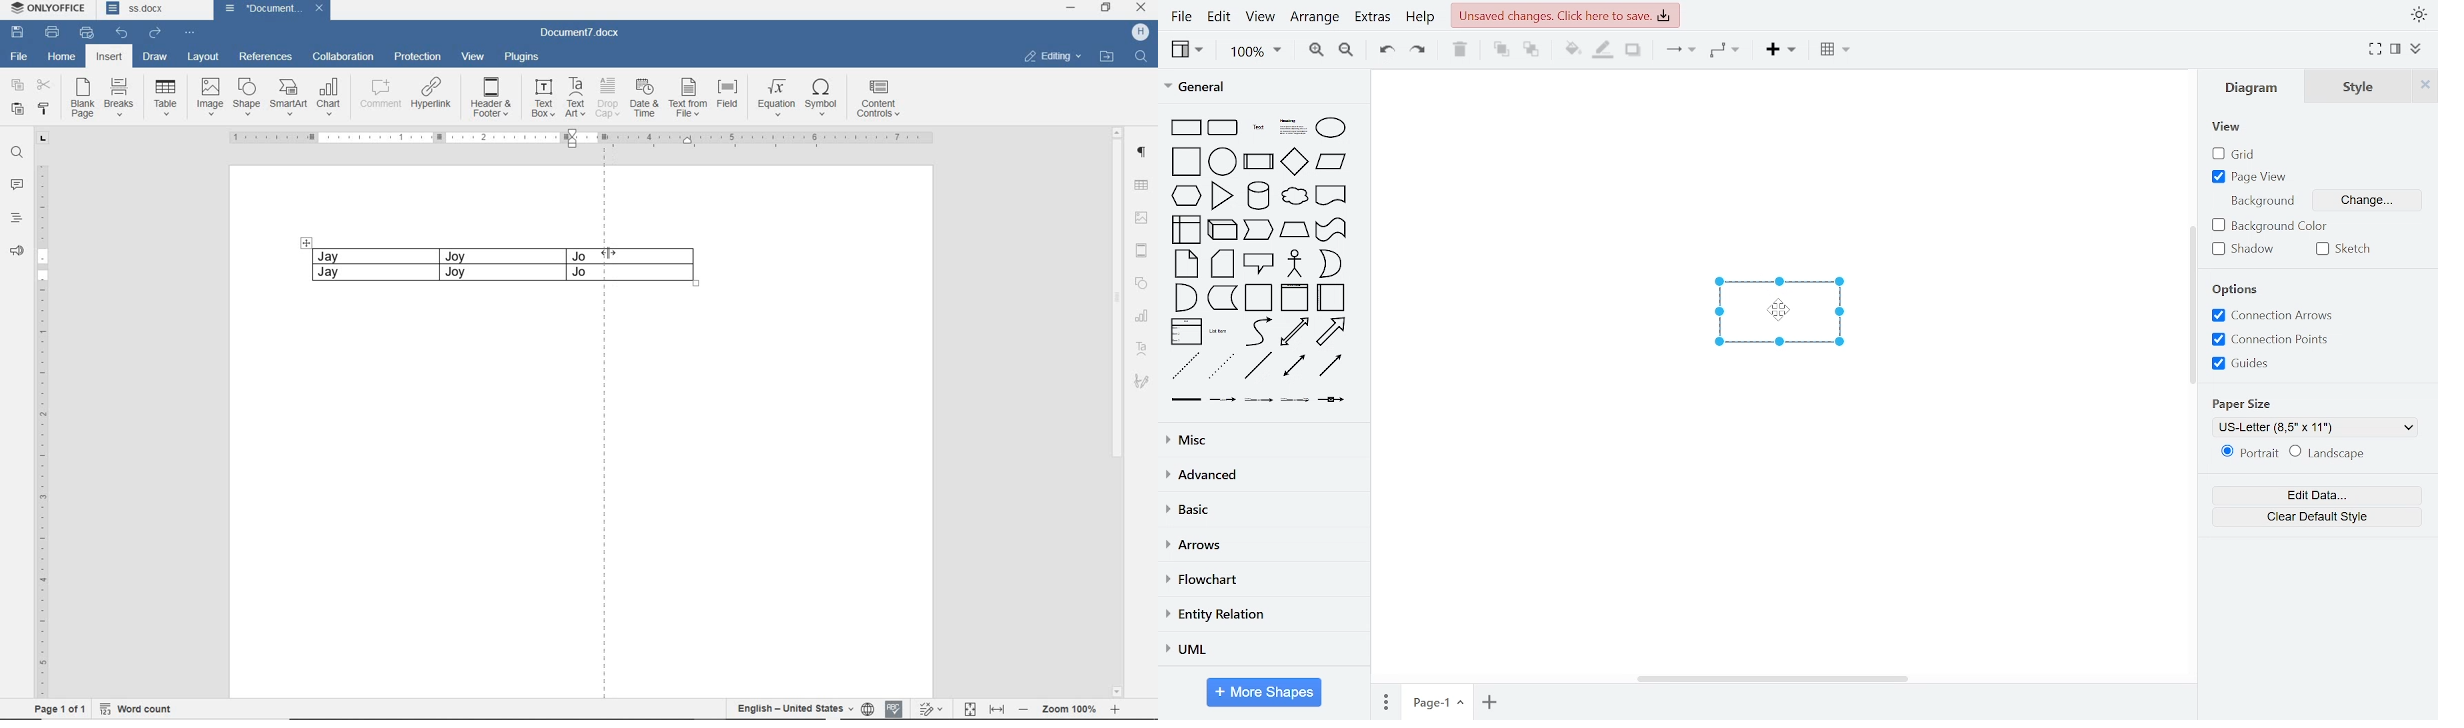 This screenshot has width=2464, height=728. I want to click on Paper Size, so click(2243, 400).